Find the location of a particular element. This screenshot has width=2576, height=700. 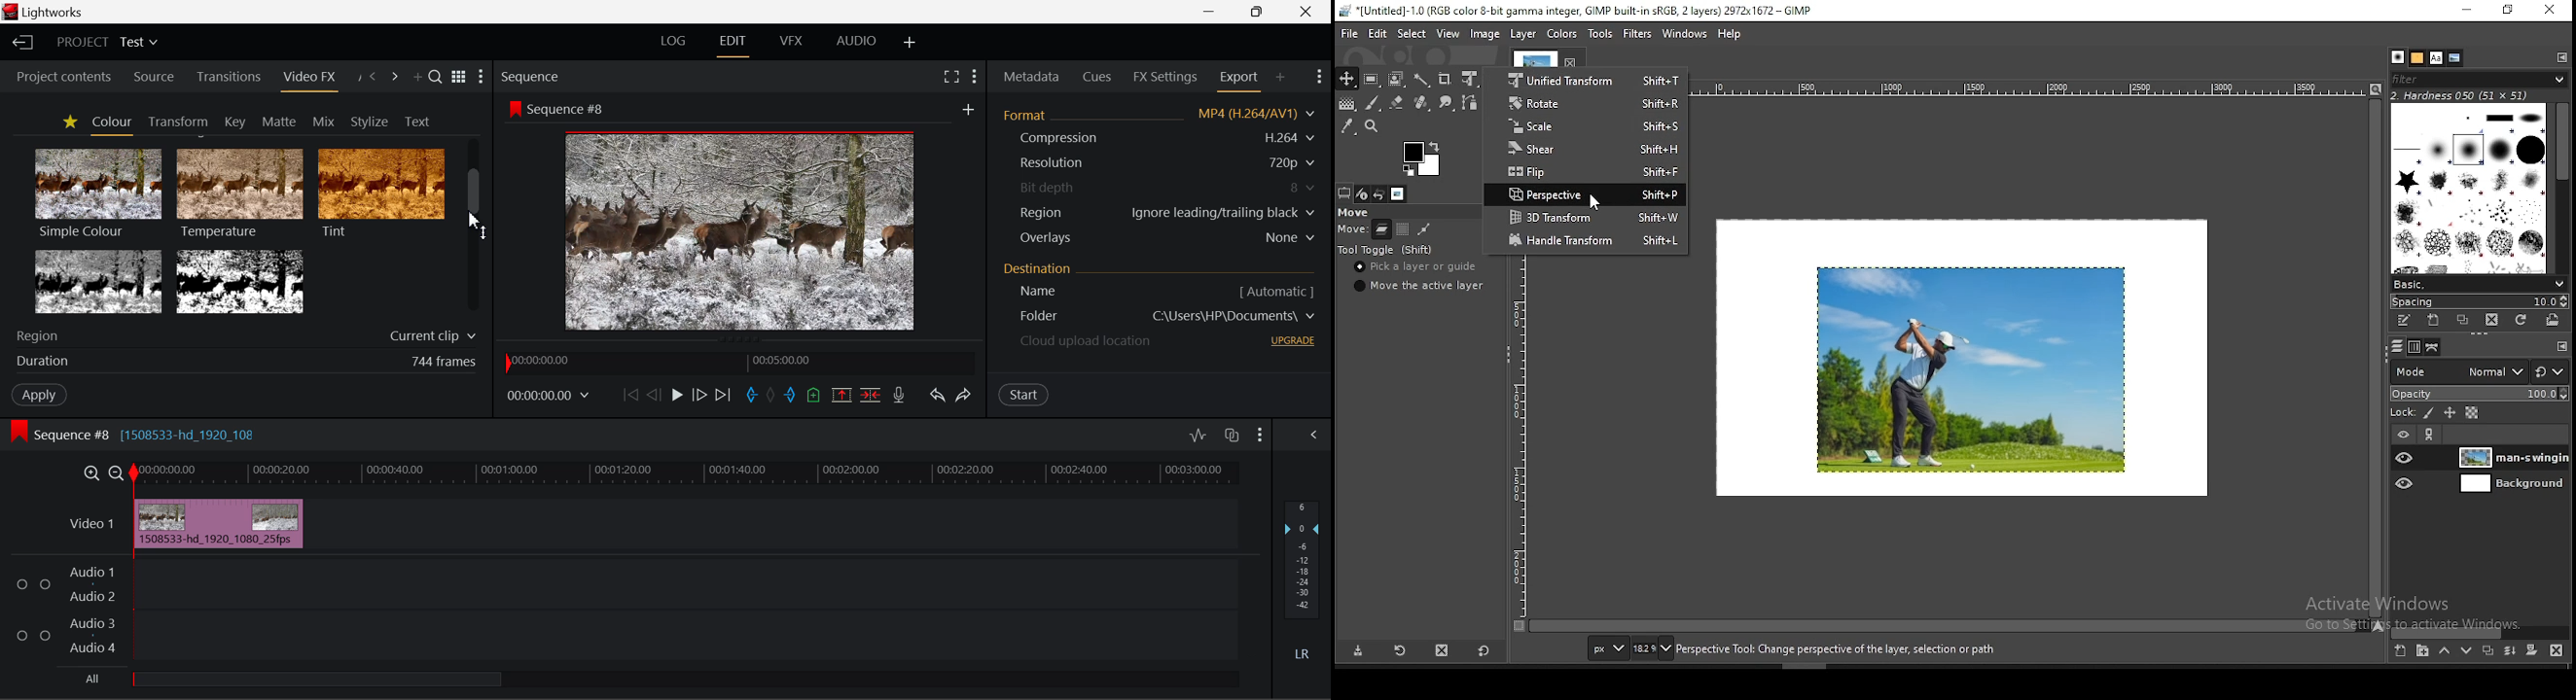

channels is located at coordinates (2413, 348).